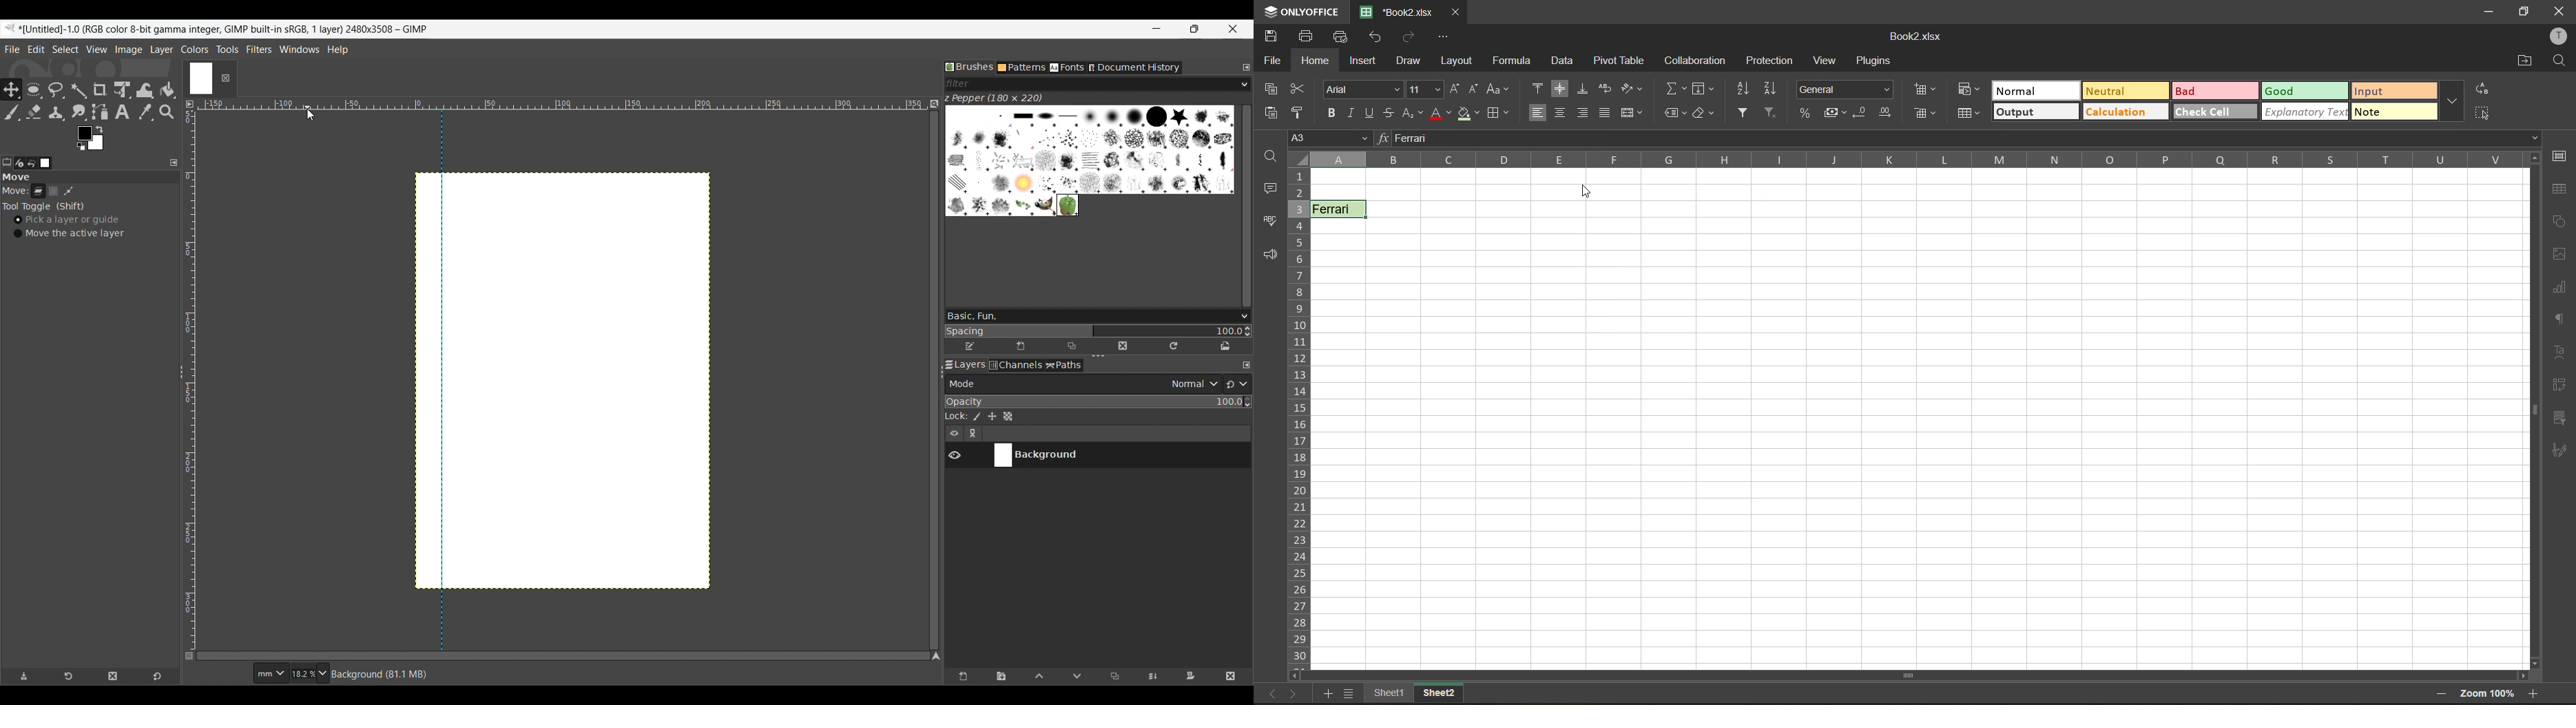 The height and width of the screenshot is (728, 2576). Describe the element at coordinates (1230, 677) in the screenshot. I see `Delete layer` at that location.